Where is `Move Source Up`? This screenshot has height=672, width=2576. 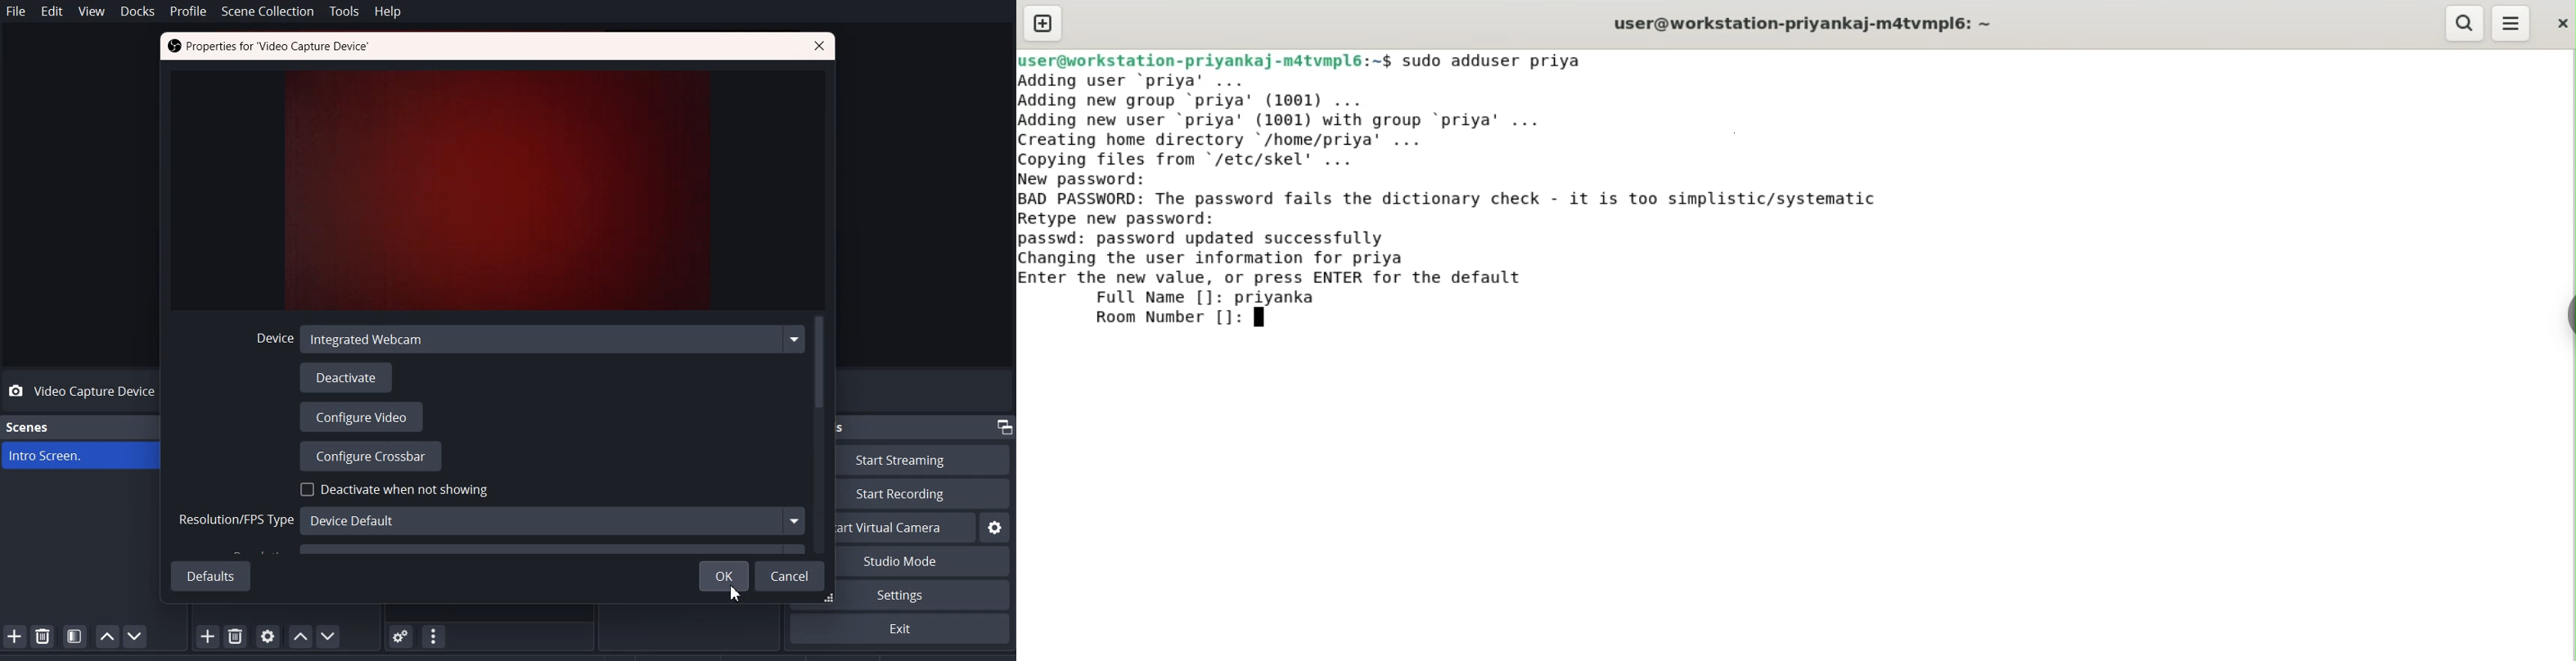 Move Source Up is located at coordinates (299, 636).